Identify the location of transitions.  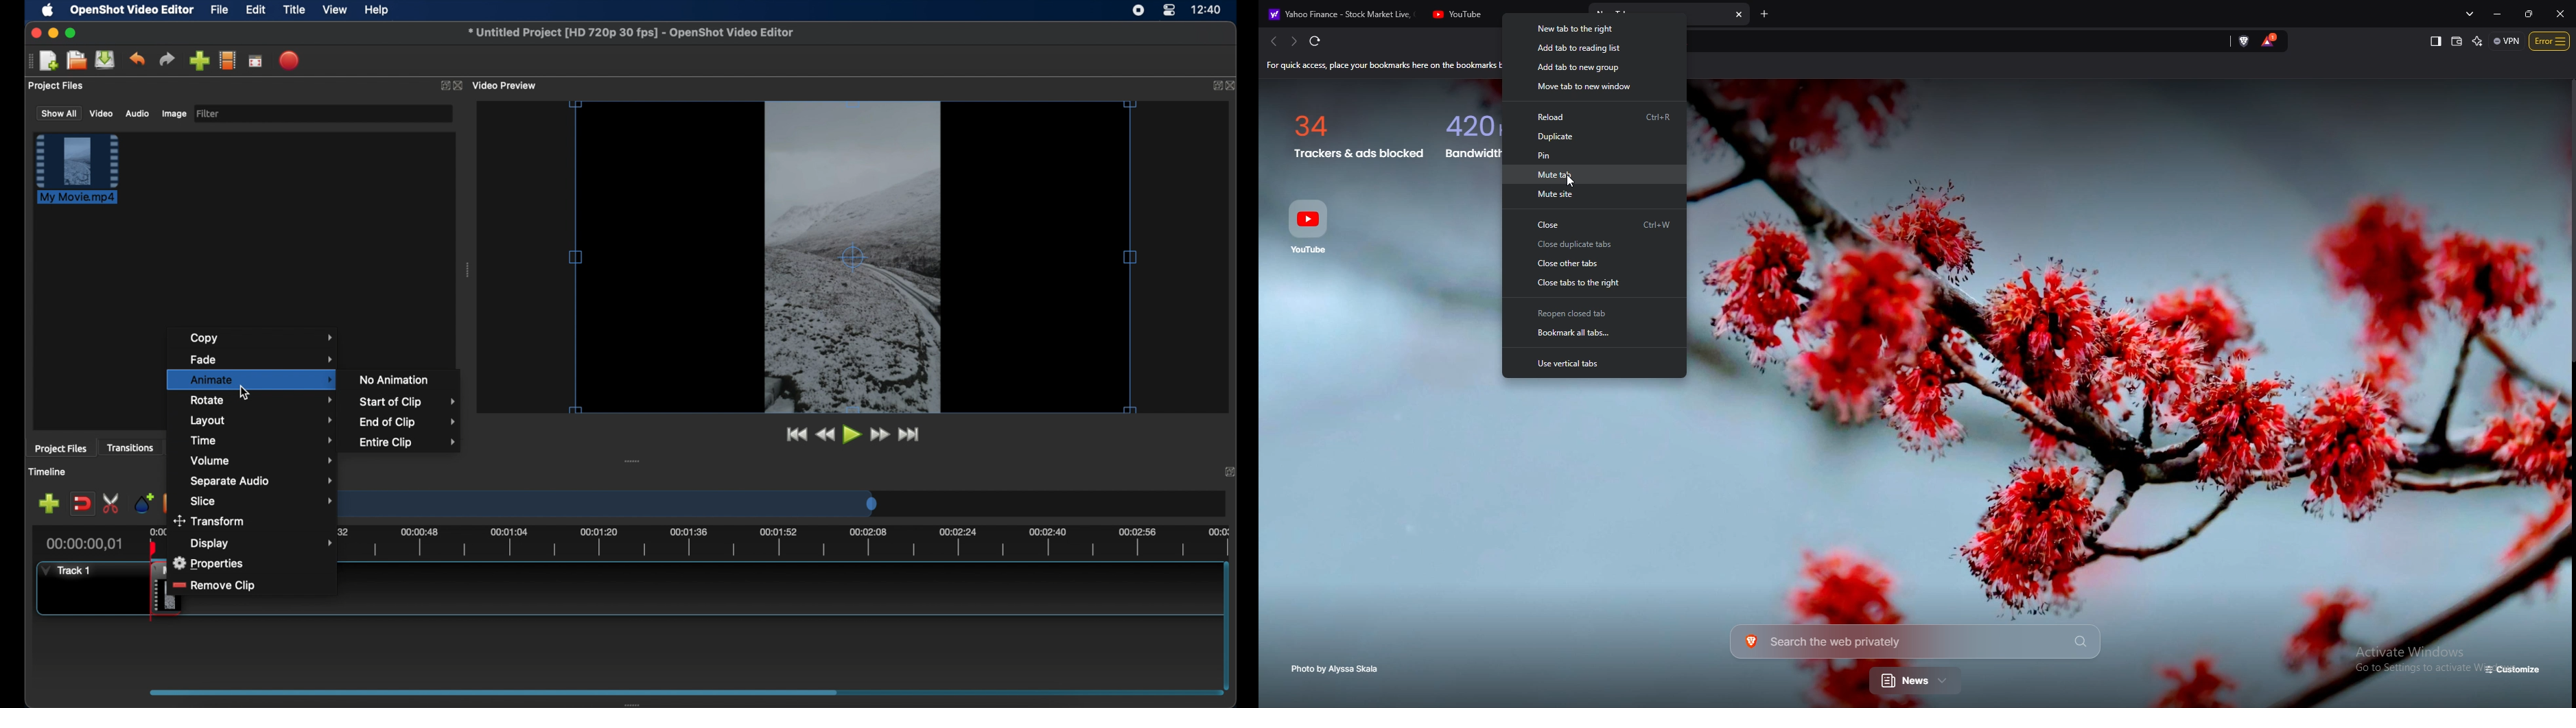
(132, 448).